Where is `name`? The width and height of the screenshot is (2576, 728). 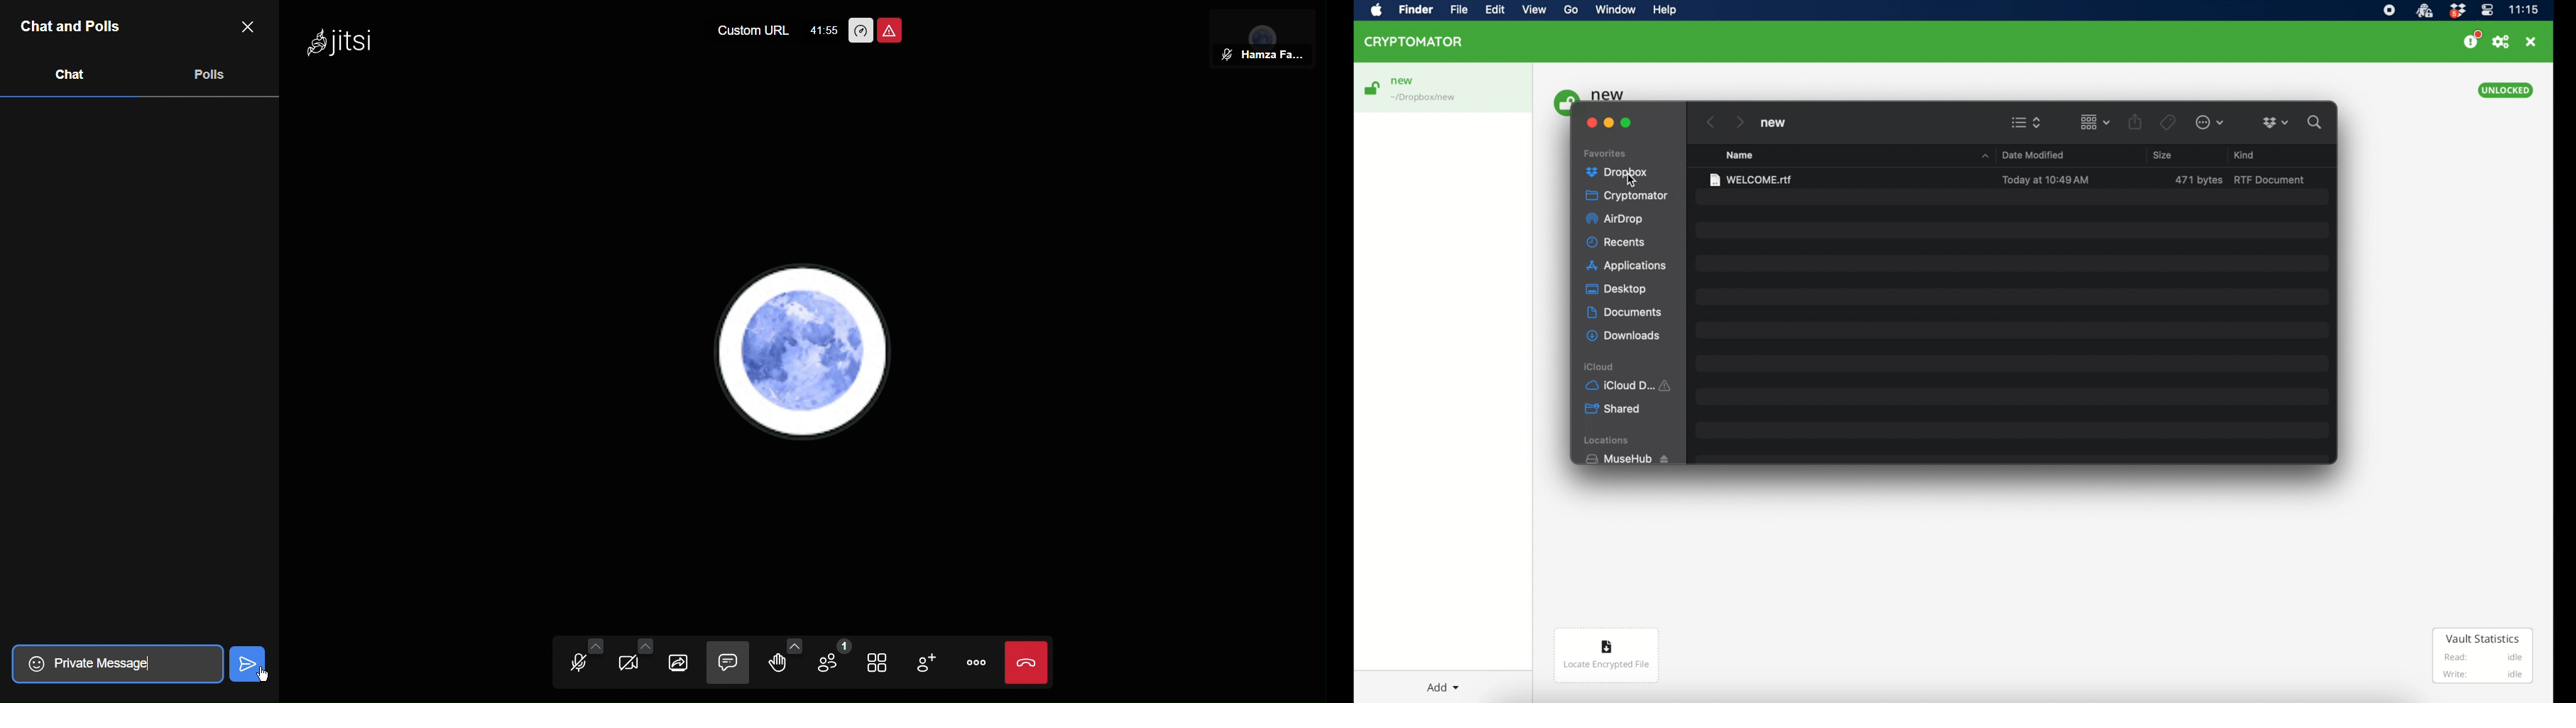 name is located at coordinates (1740, 156).